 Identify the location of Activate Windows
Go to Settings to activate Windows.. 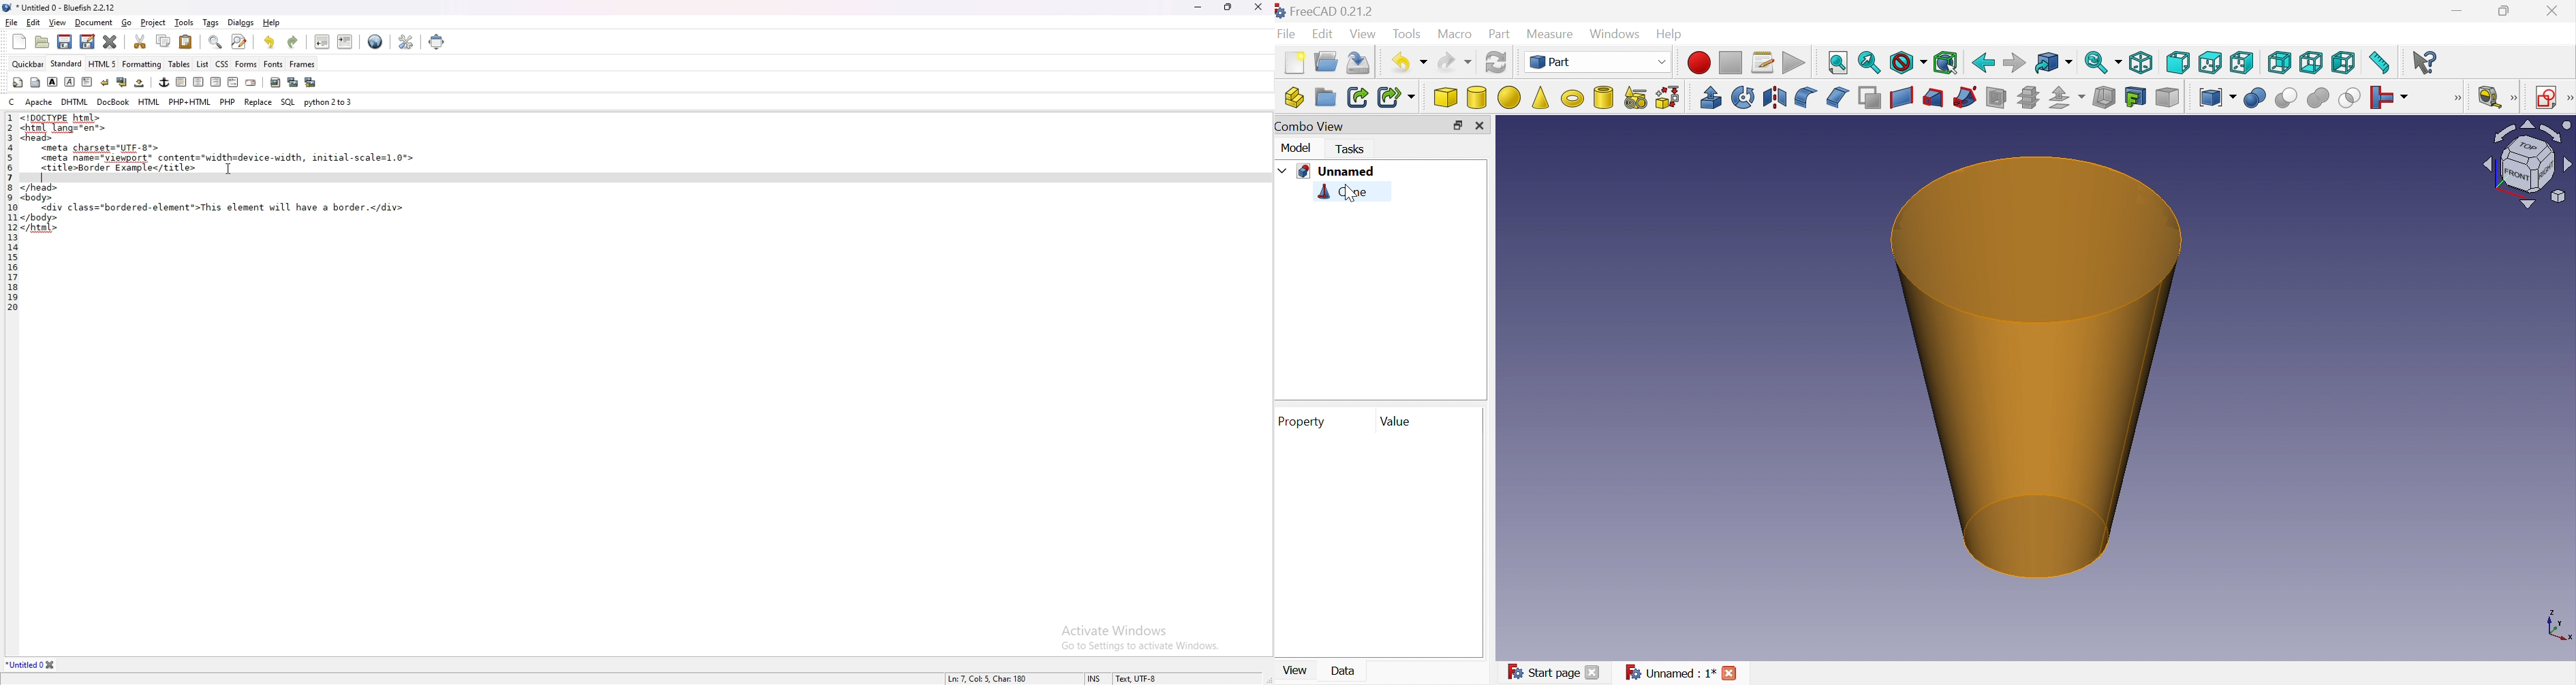
(1135, 632).